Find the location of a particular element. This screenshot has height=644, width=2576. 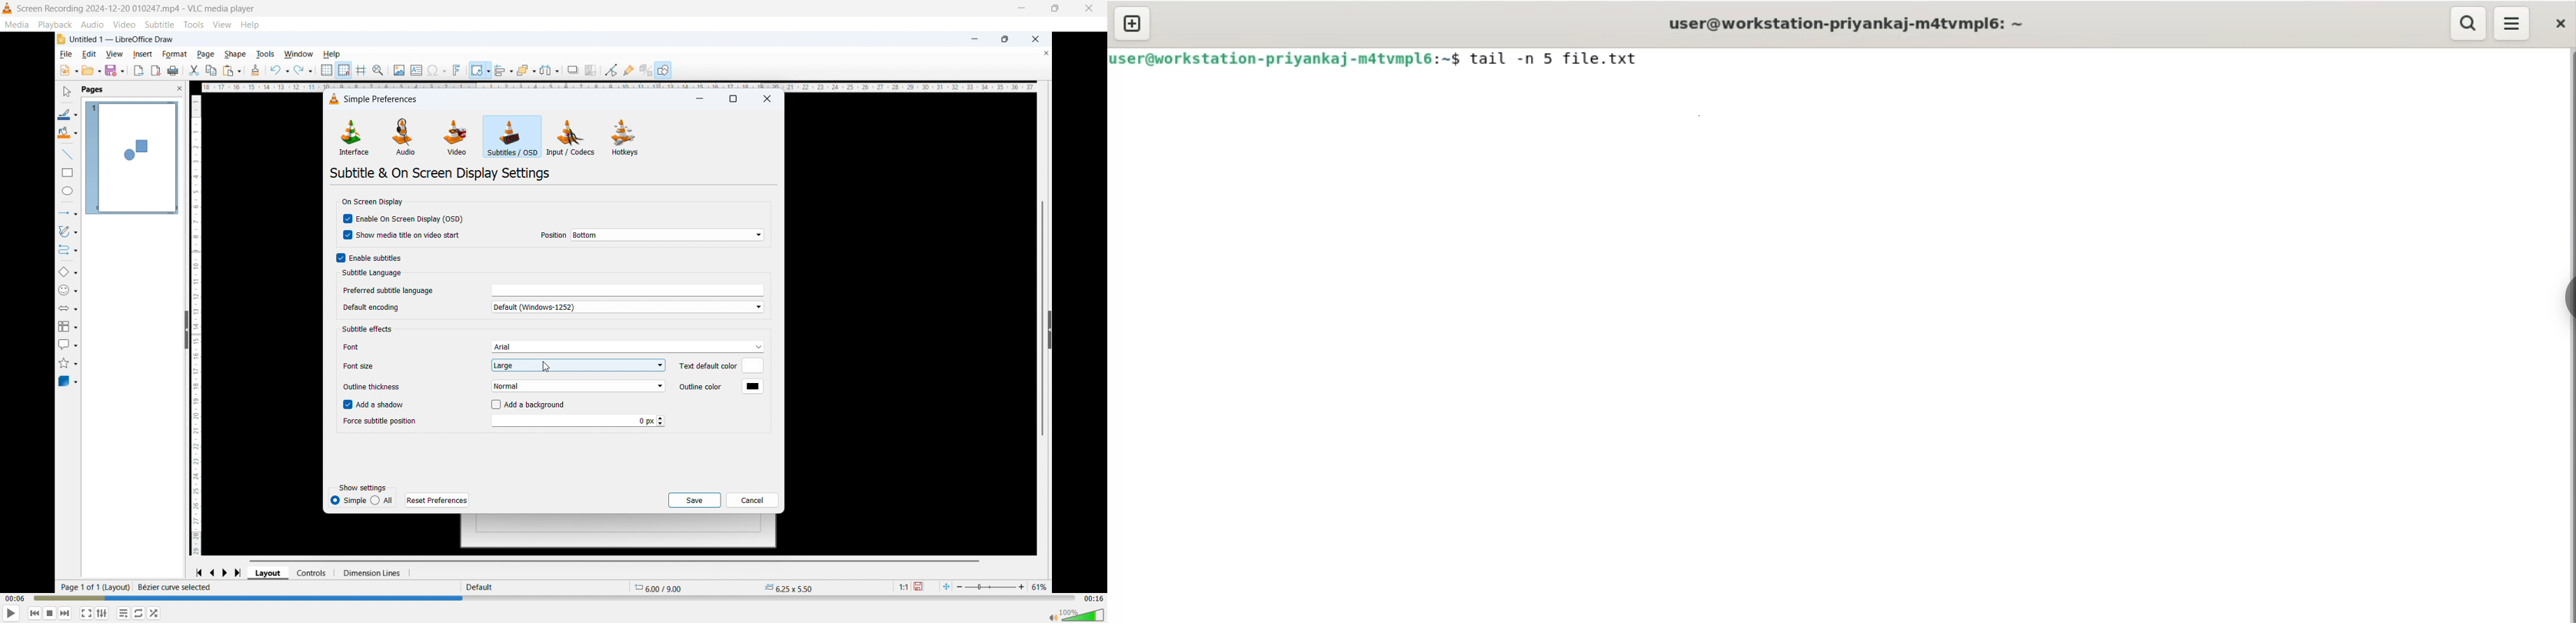

Subtitle effects  is located at coordinates (368, 329).